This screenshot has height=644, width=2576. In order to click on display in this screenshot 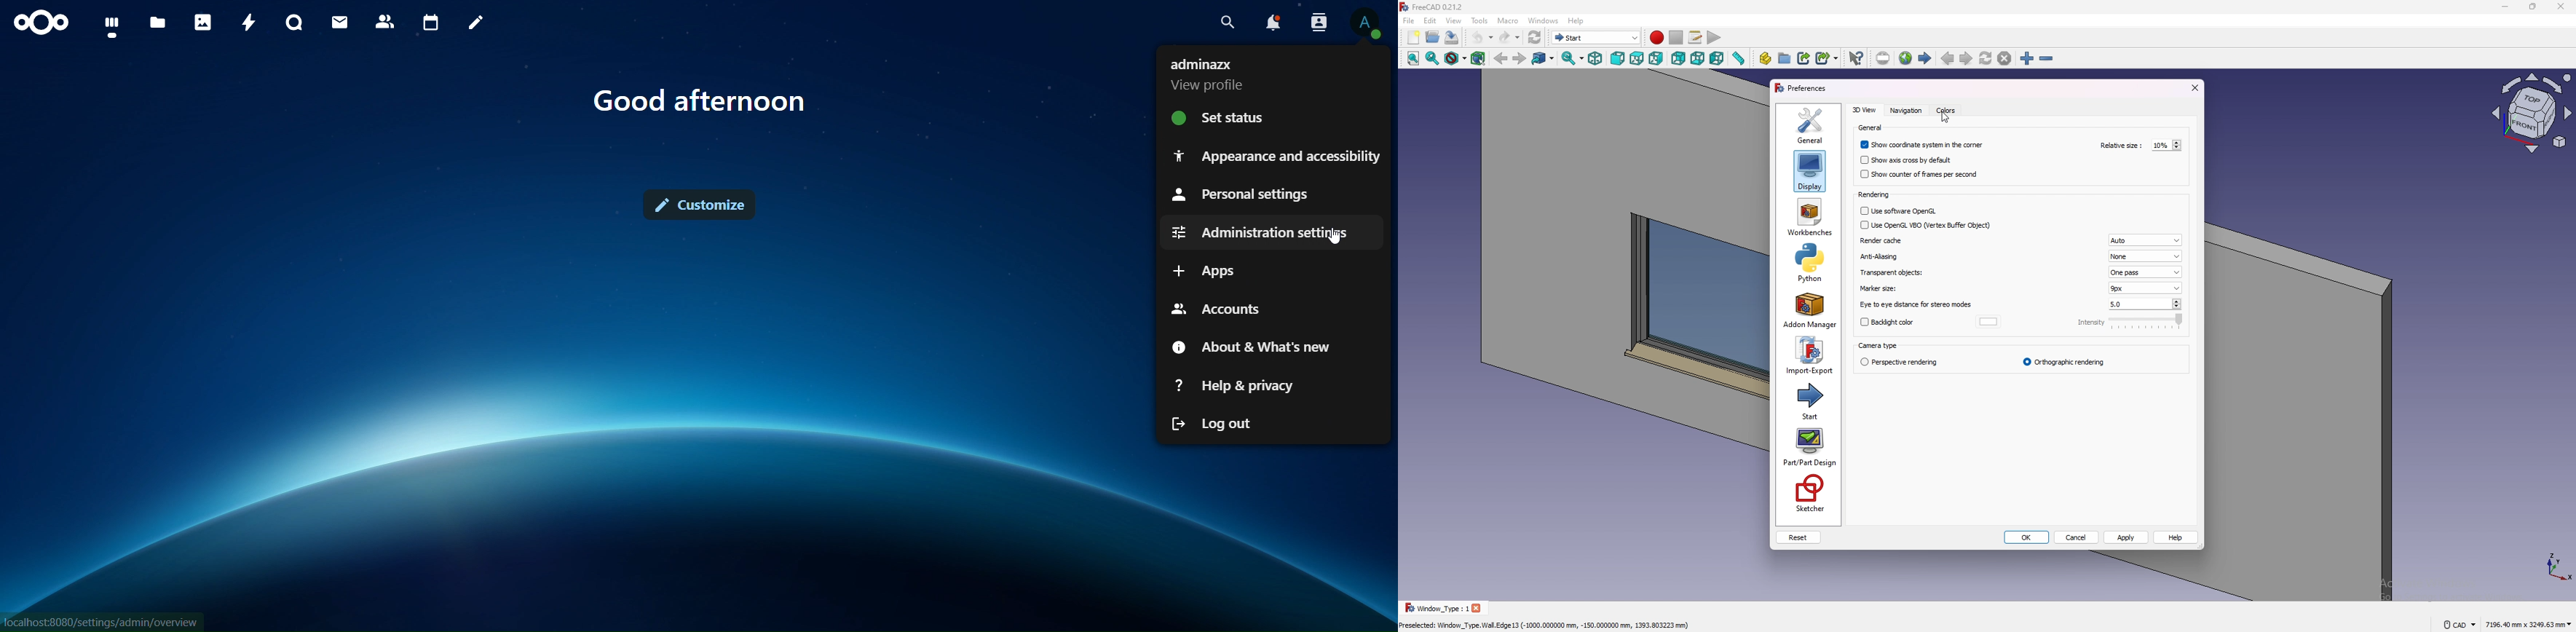, I will do `click(1809, 171)`.